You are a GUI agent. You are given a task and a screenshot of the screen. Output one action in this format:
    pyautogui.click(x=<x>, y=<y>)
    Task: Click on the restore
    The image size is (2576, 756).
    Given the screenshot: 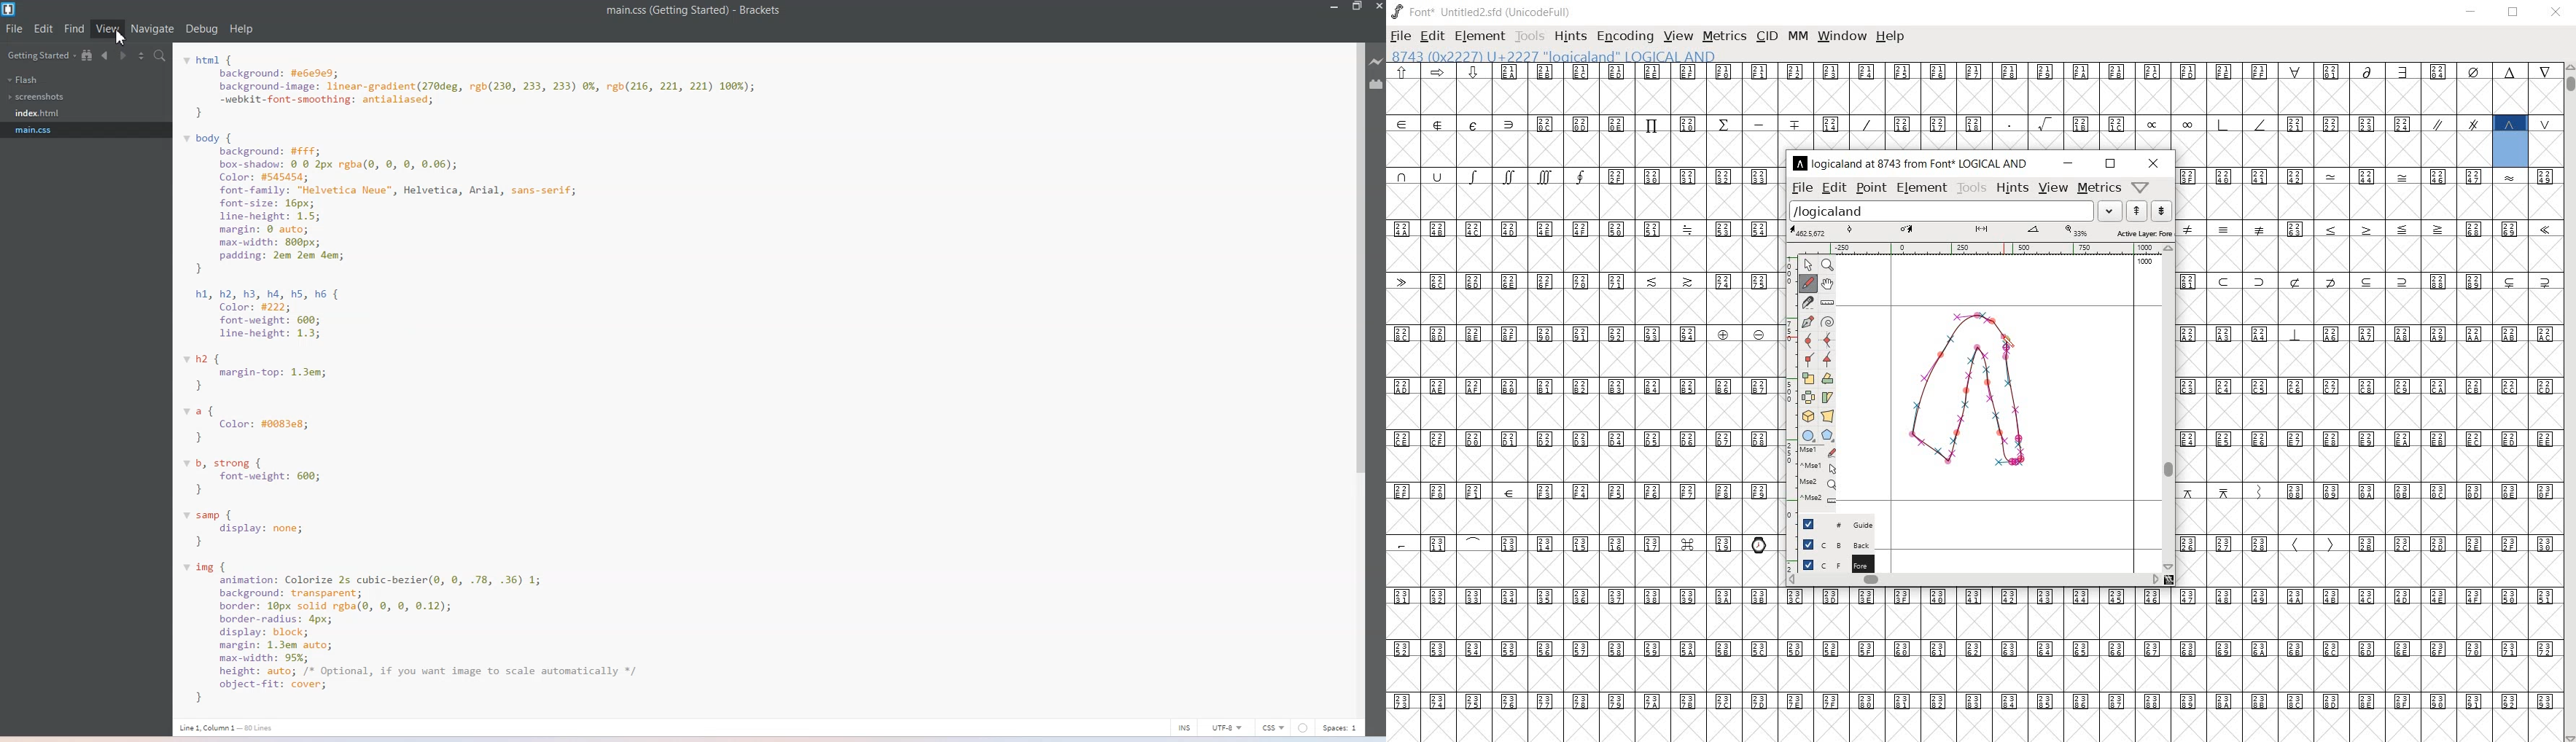 What is the action you would take?
    pyautogui.click(x=2513, y=12)
    